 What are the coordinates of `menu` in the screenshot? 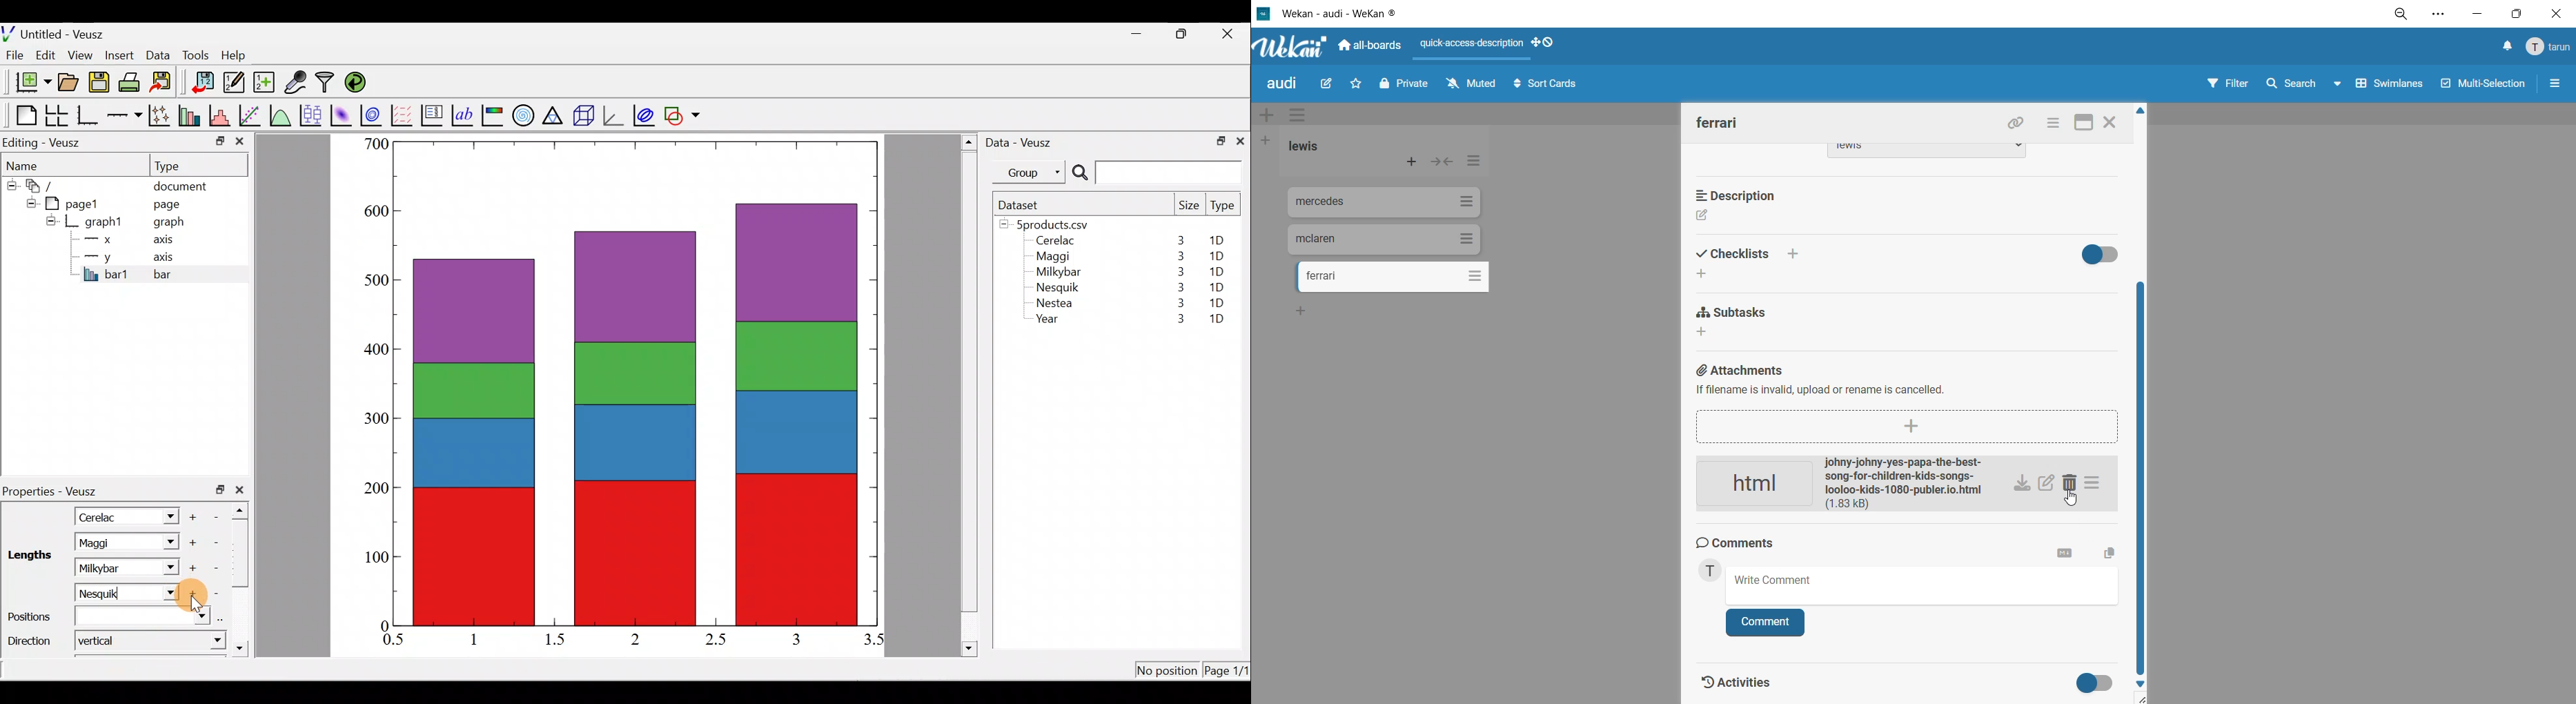 It's located at (2548, 48).